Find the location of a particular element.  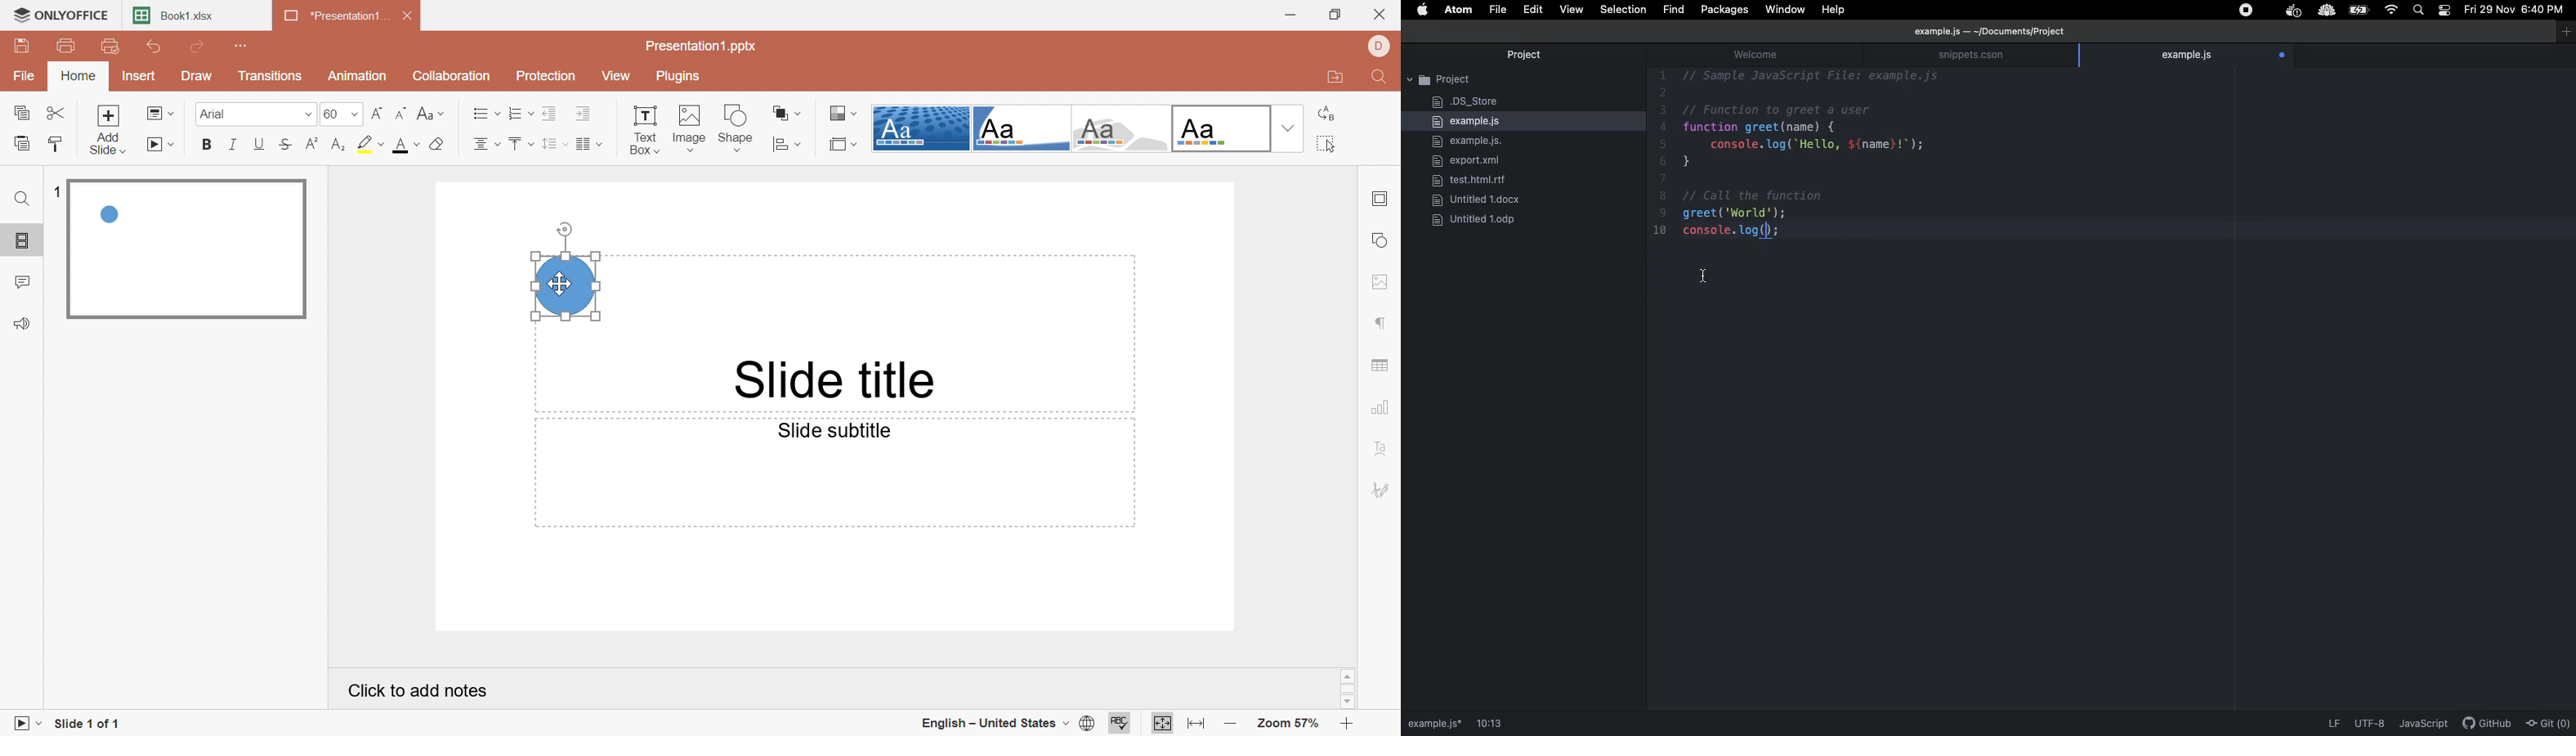

Drop down is located at coordinates (1286, 129).